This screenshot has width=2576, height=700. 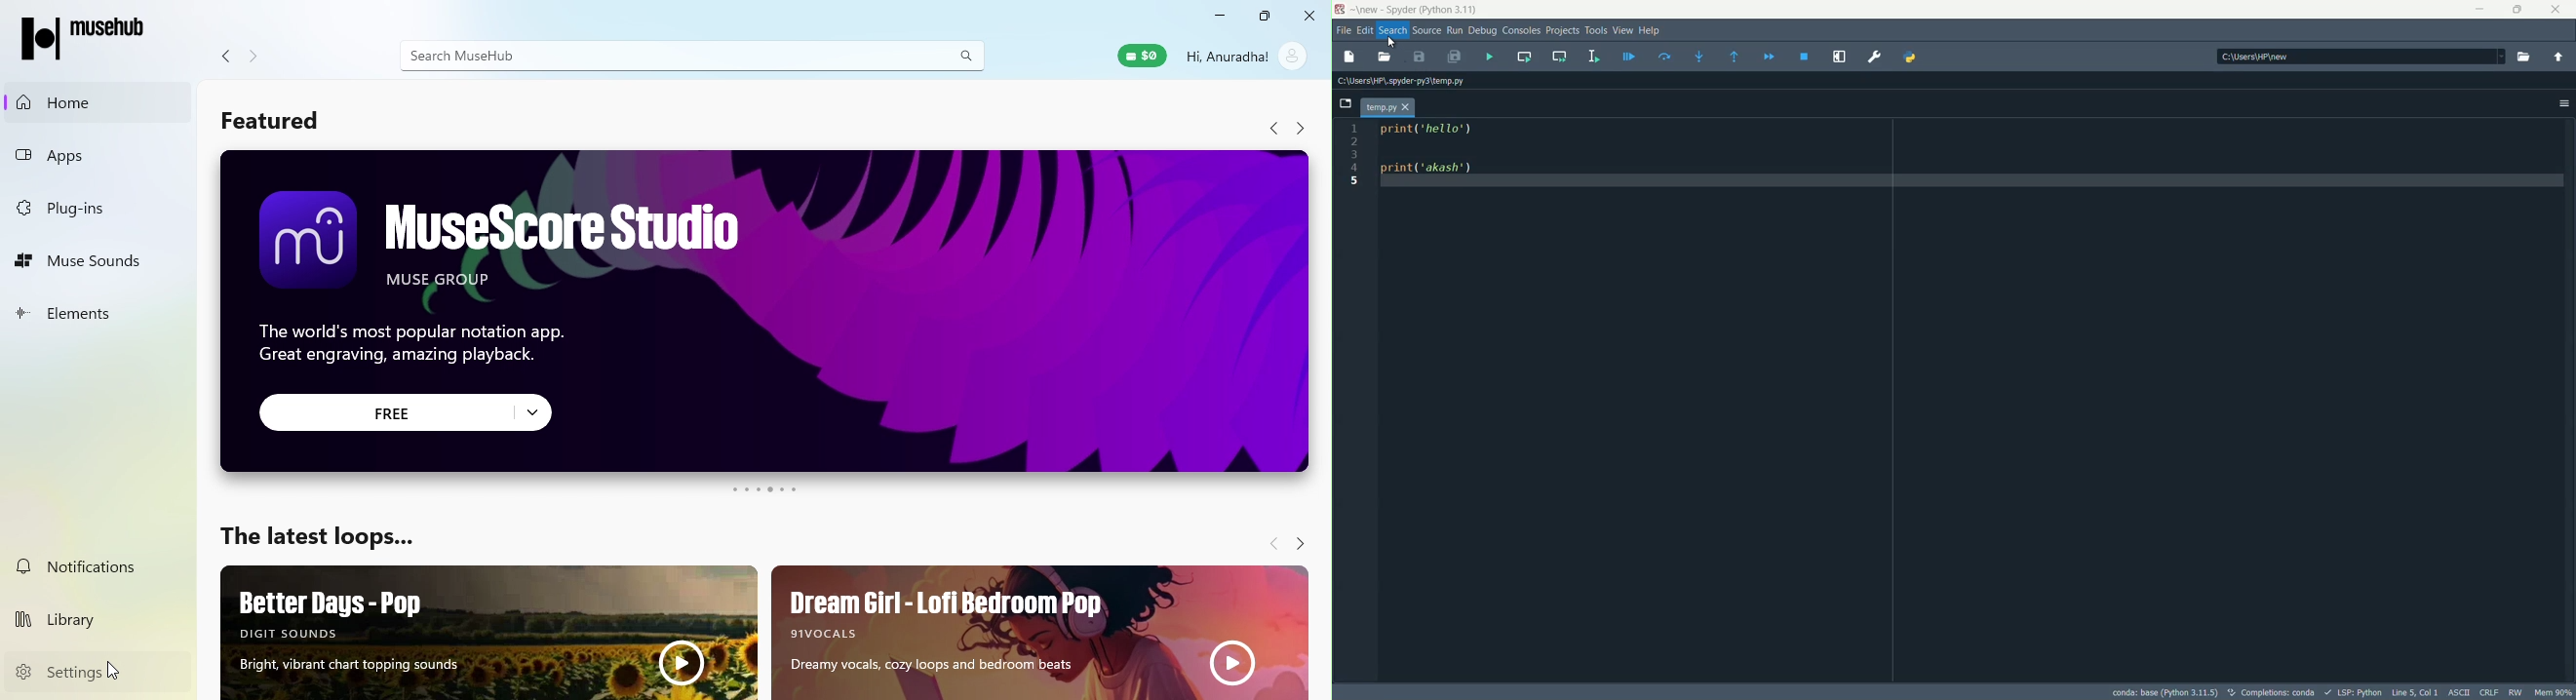 What do you see at coordinates (2558, 10) in the screenshot?
I see `close app` at bounding box center [2558, 10].